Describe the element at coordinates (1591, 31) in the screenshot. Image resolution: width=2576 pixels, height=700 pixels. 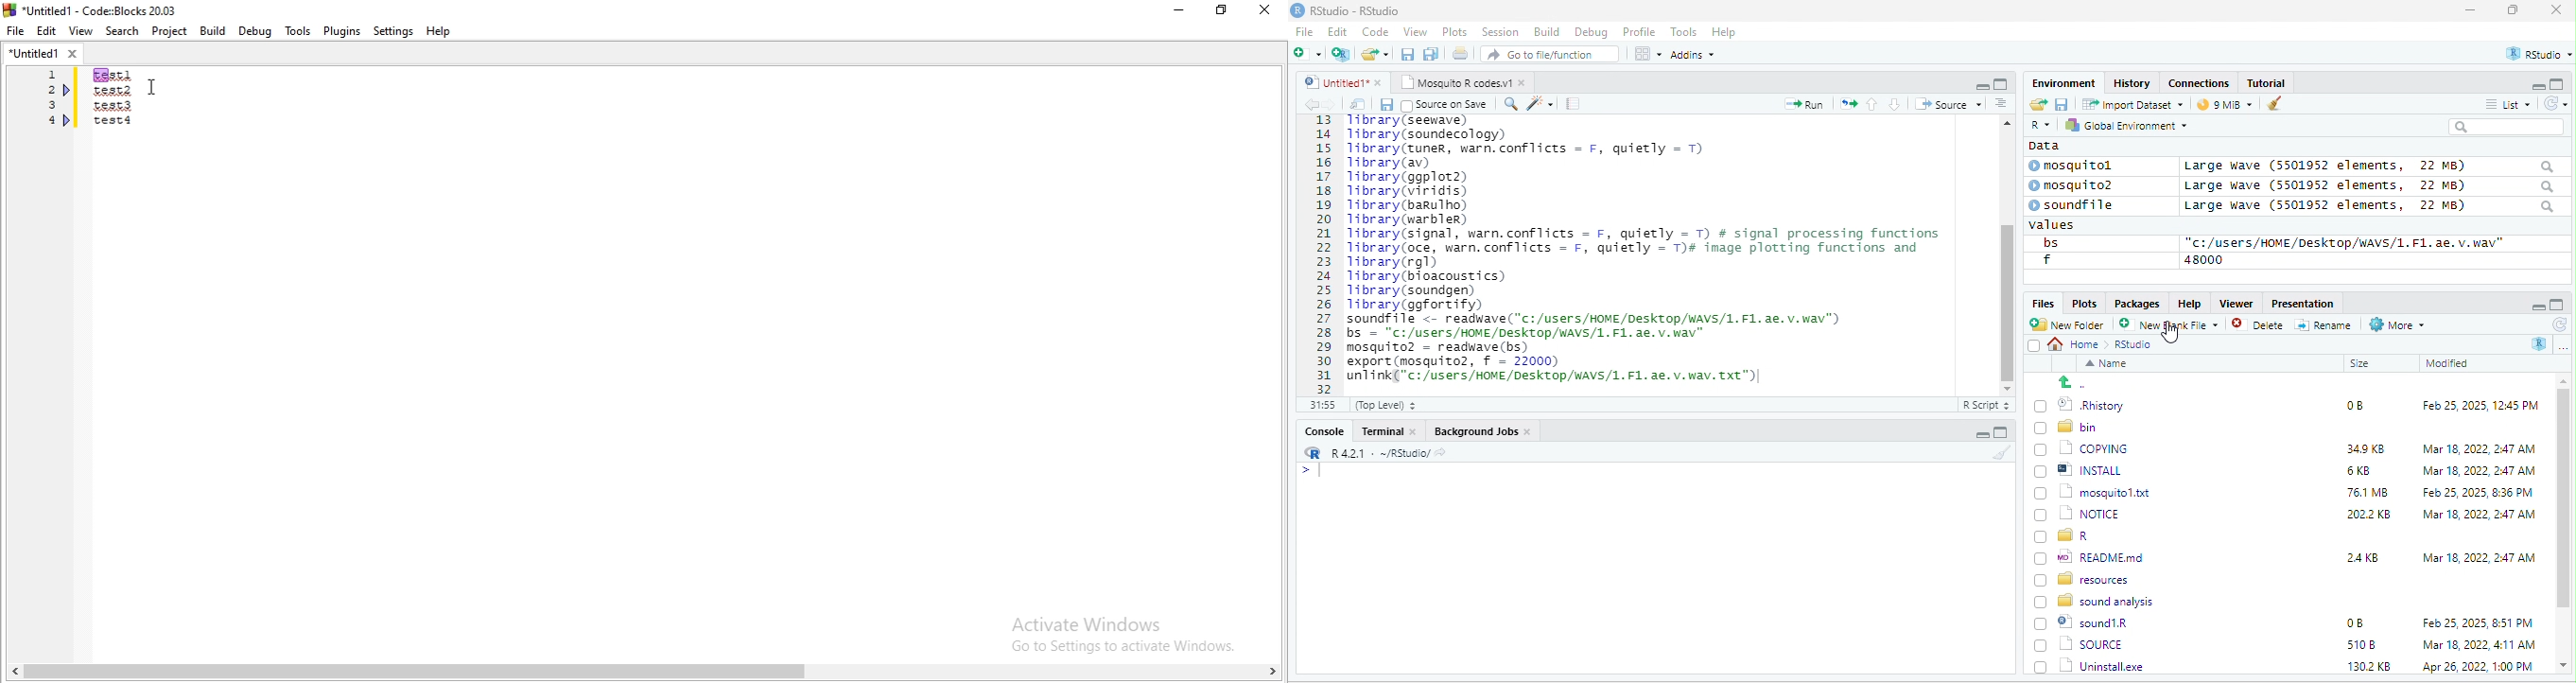
I see `Debug` at that location.